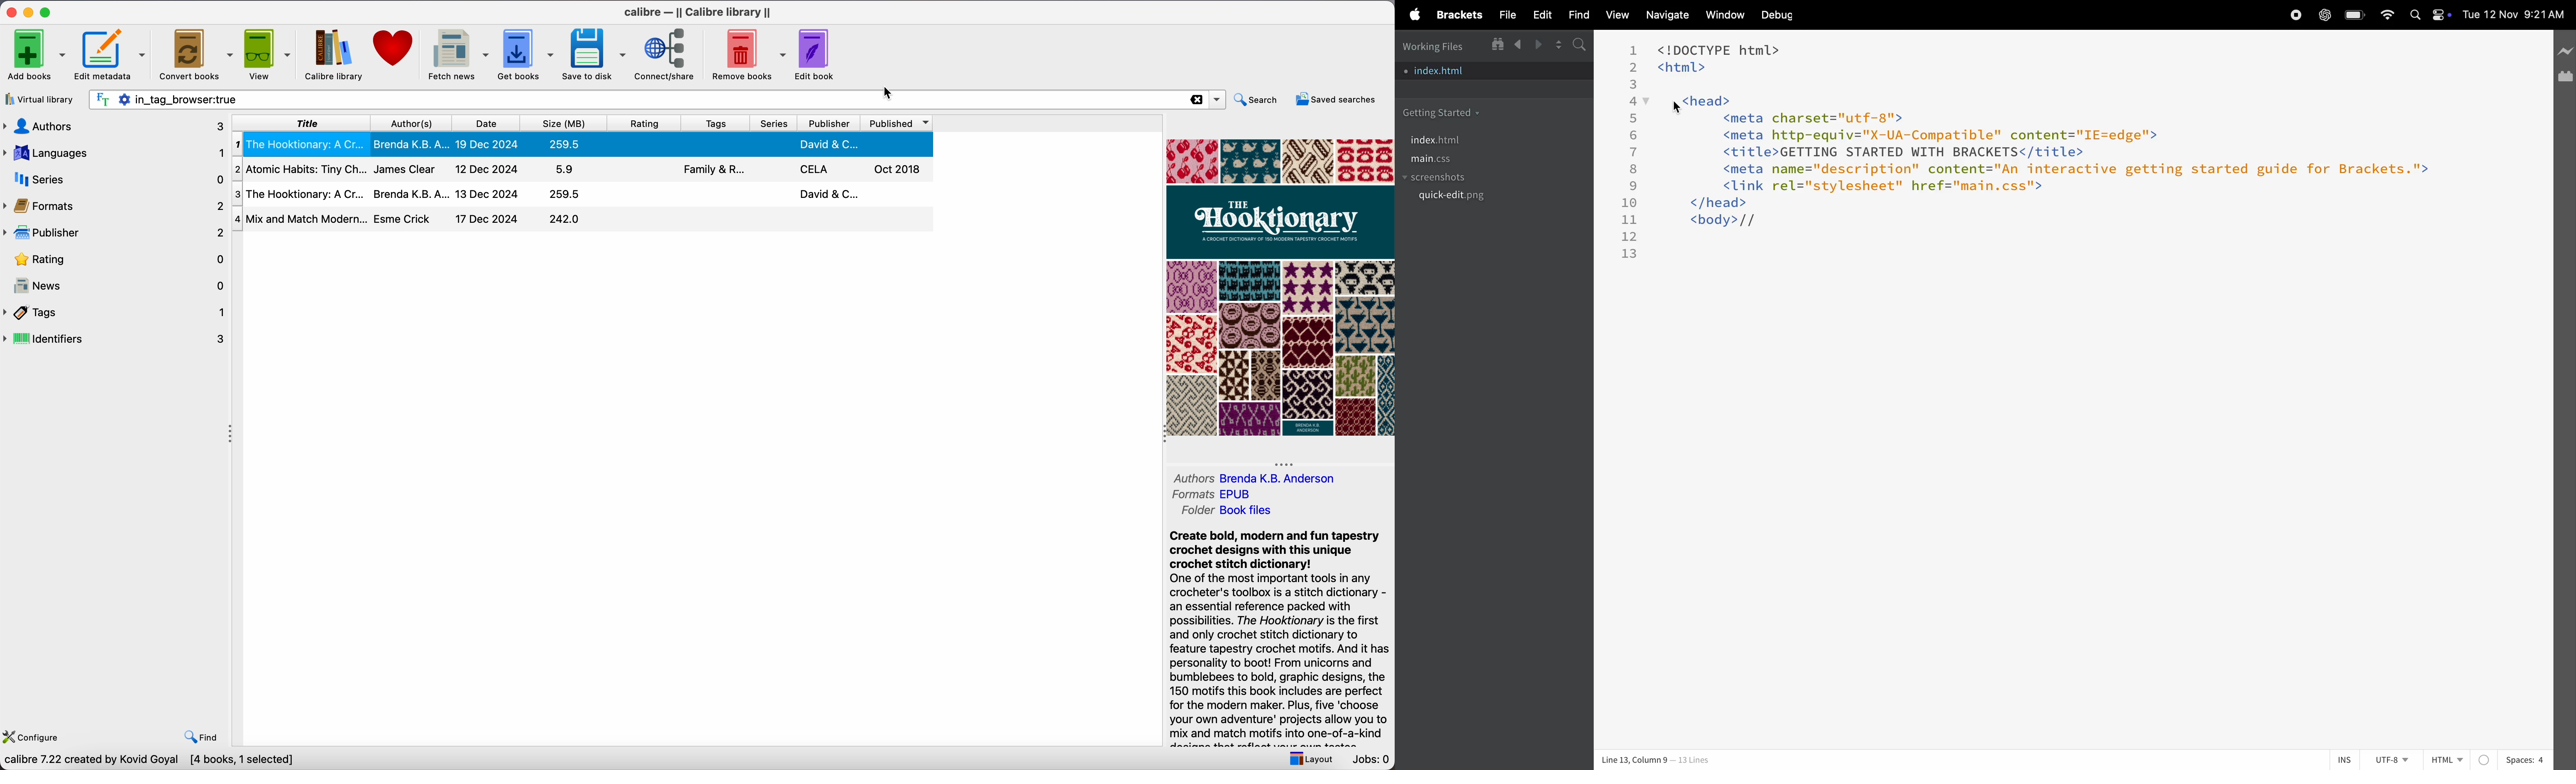  I want to click on 5.9, so click(566, 169).